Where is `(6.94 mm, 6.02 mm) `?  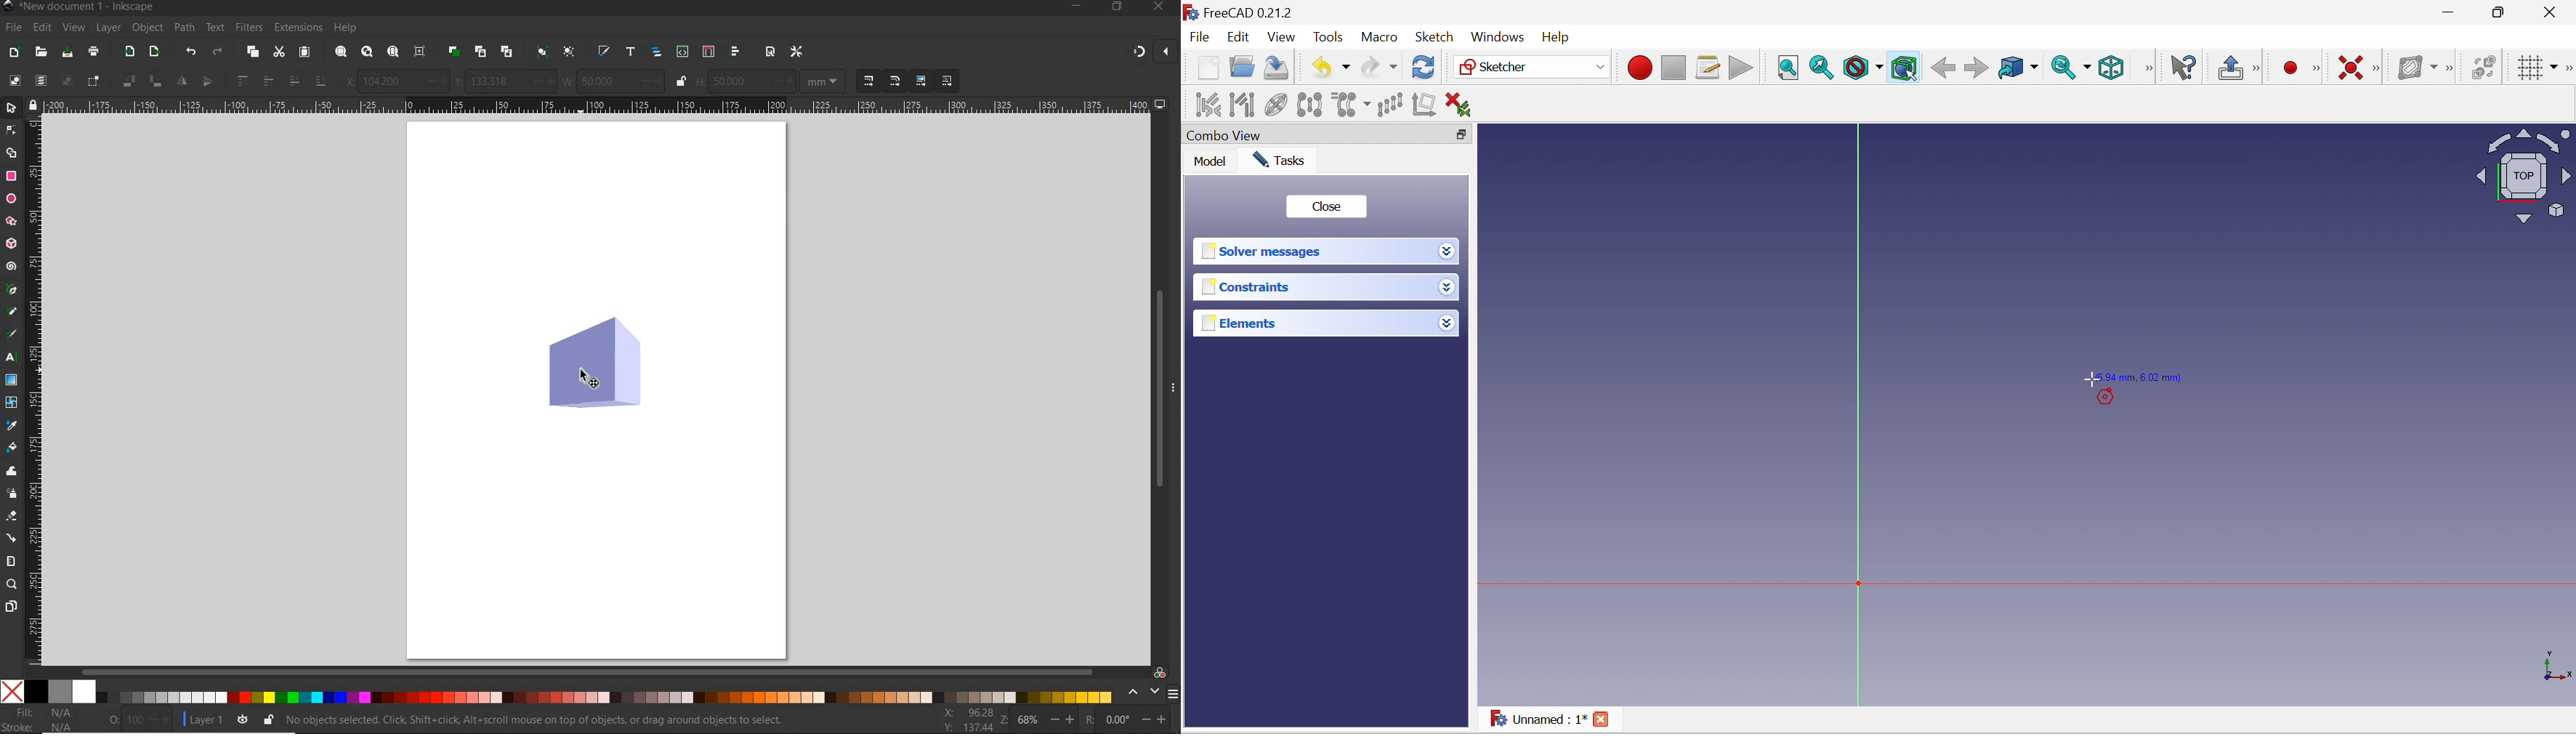
(6.94 mm, 6.02 mm)  is located at coordinates (2141, 378).